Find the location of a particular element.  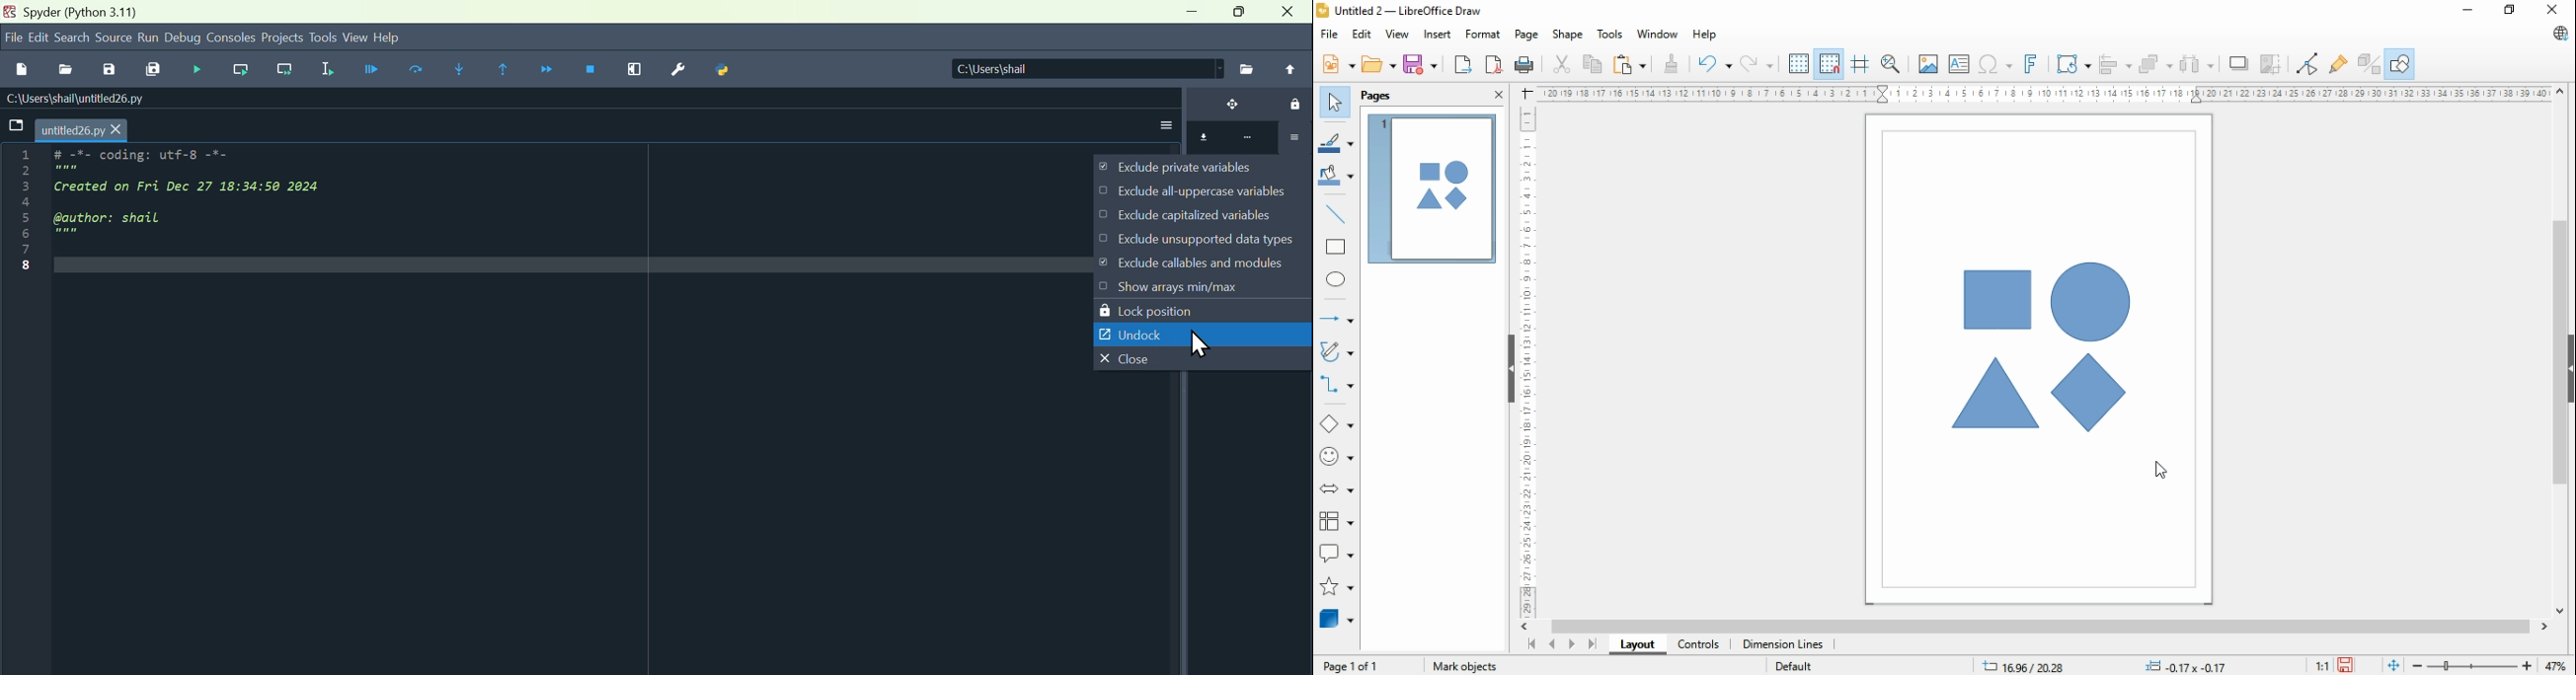

insert line is located at coordinates (1339, 214).